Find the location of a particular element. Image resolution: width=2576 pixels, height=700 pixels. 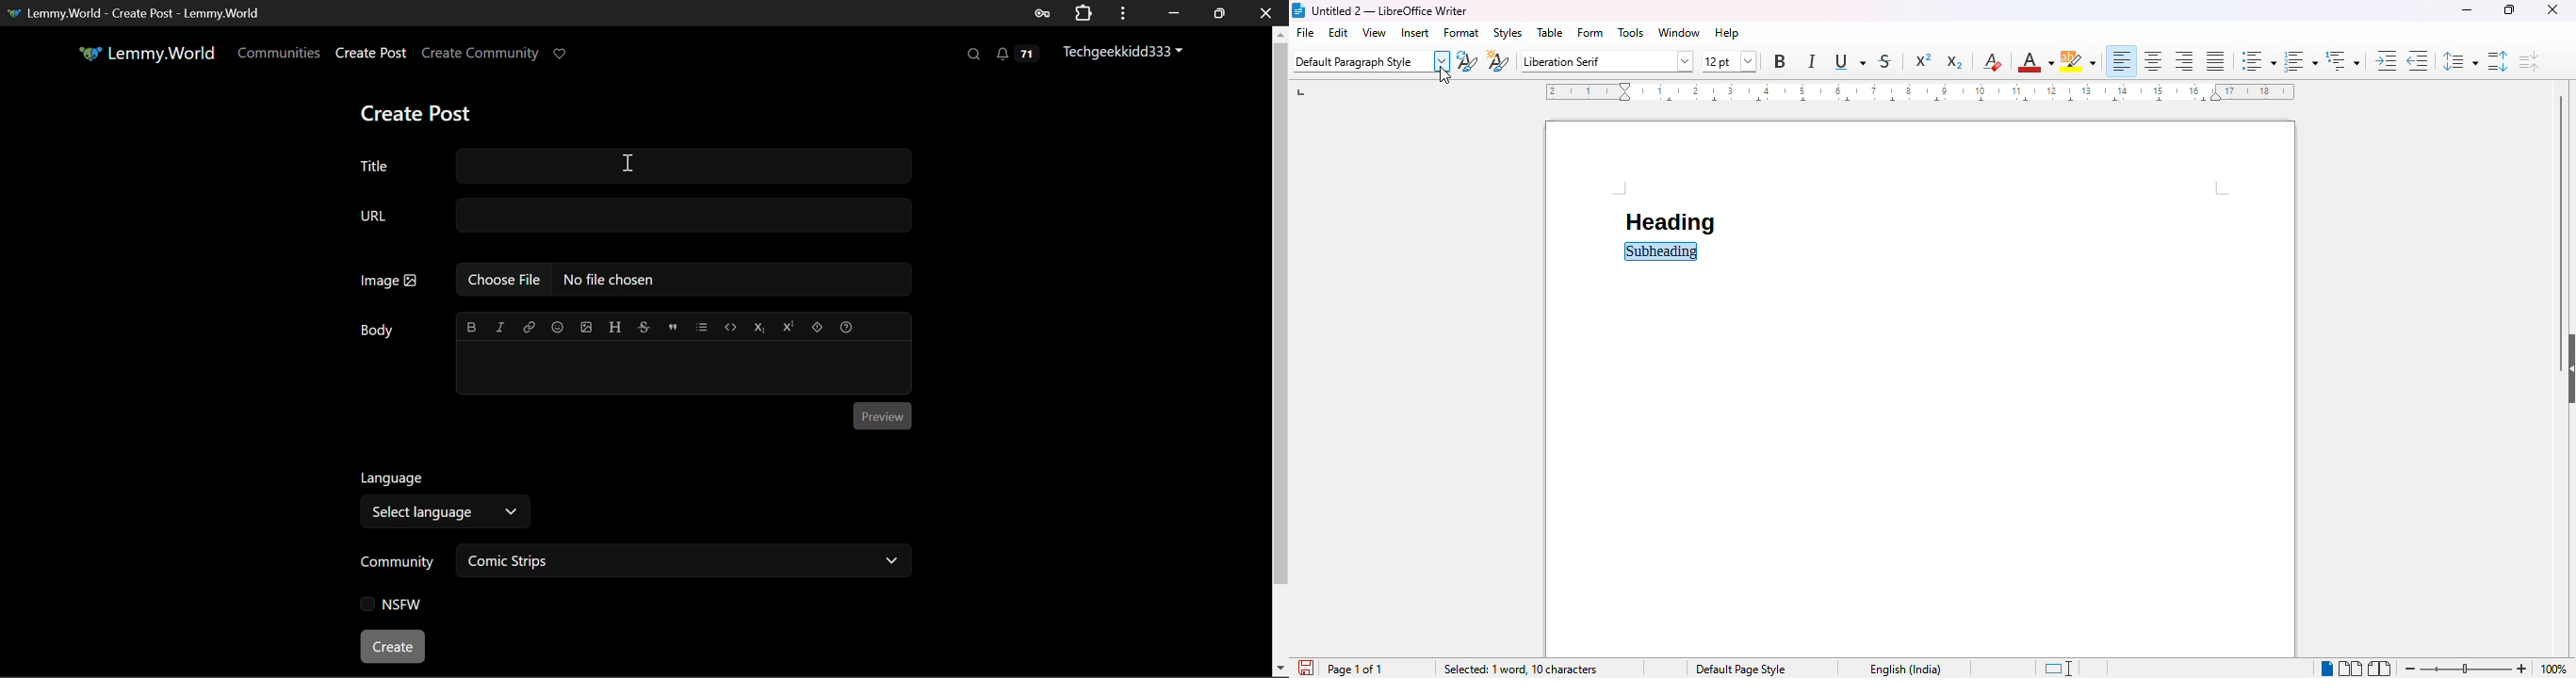

standard selection is located at coordinates (2059, 669).